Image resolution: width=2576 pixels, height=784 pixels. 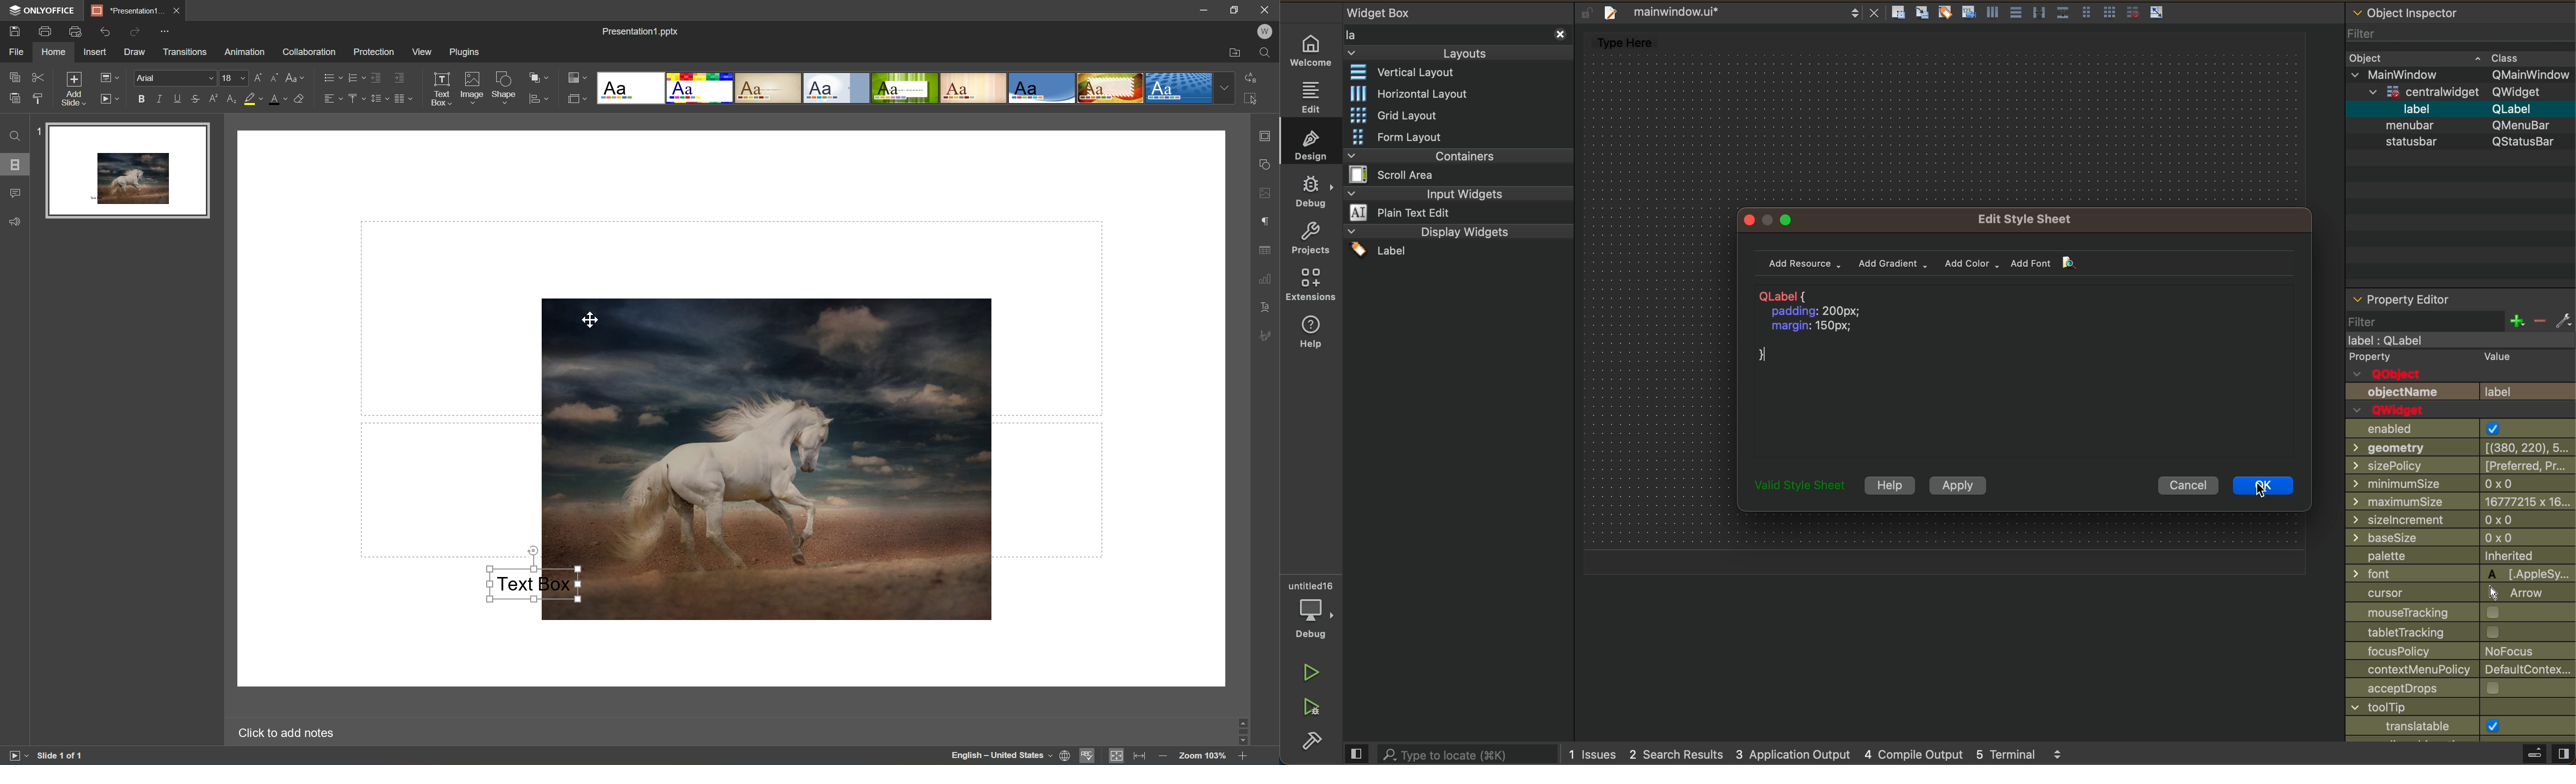 What do you see at coordinates (185, 52) in the screenshot?
I see `Transitions` at bounding box center [185, 52].